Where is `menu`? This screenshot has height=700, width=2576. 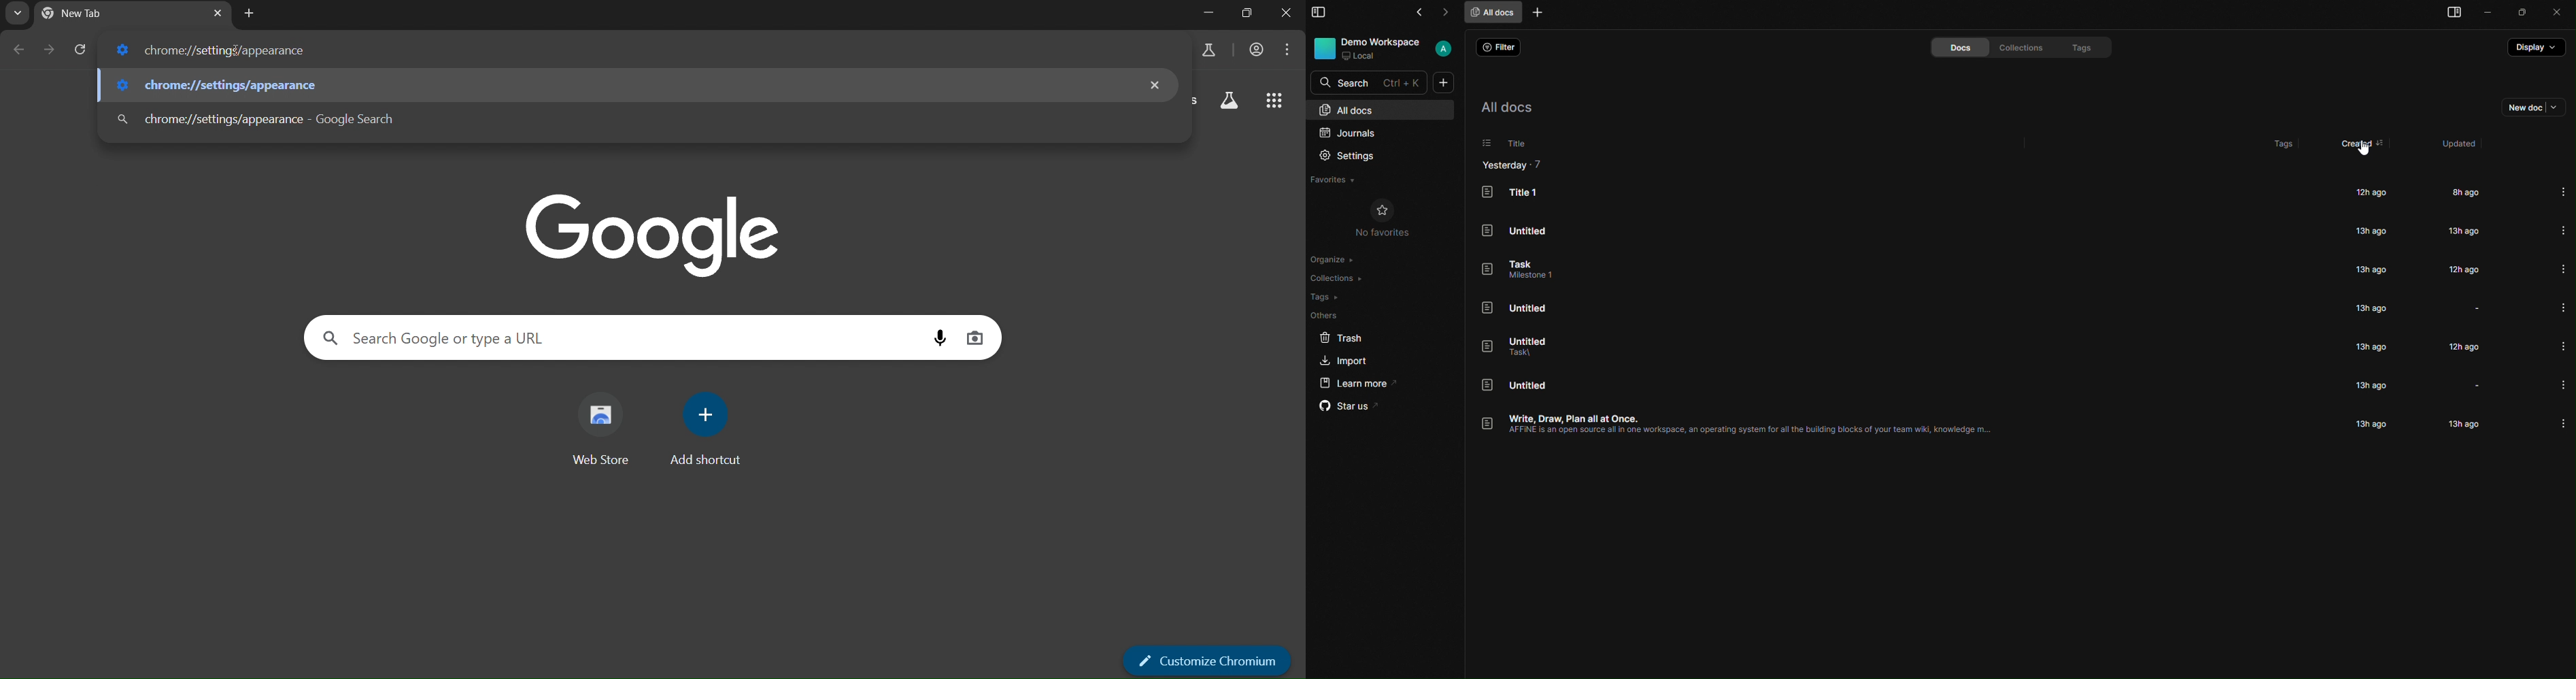
menu is located at coordinates (1289, 52).